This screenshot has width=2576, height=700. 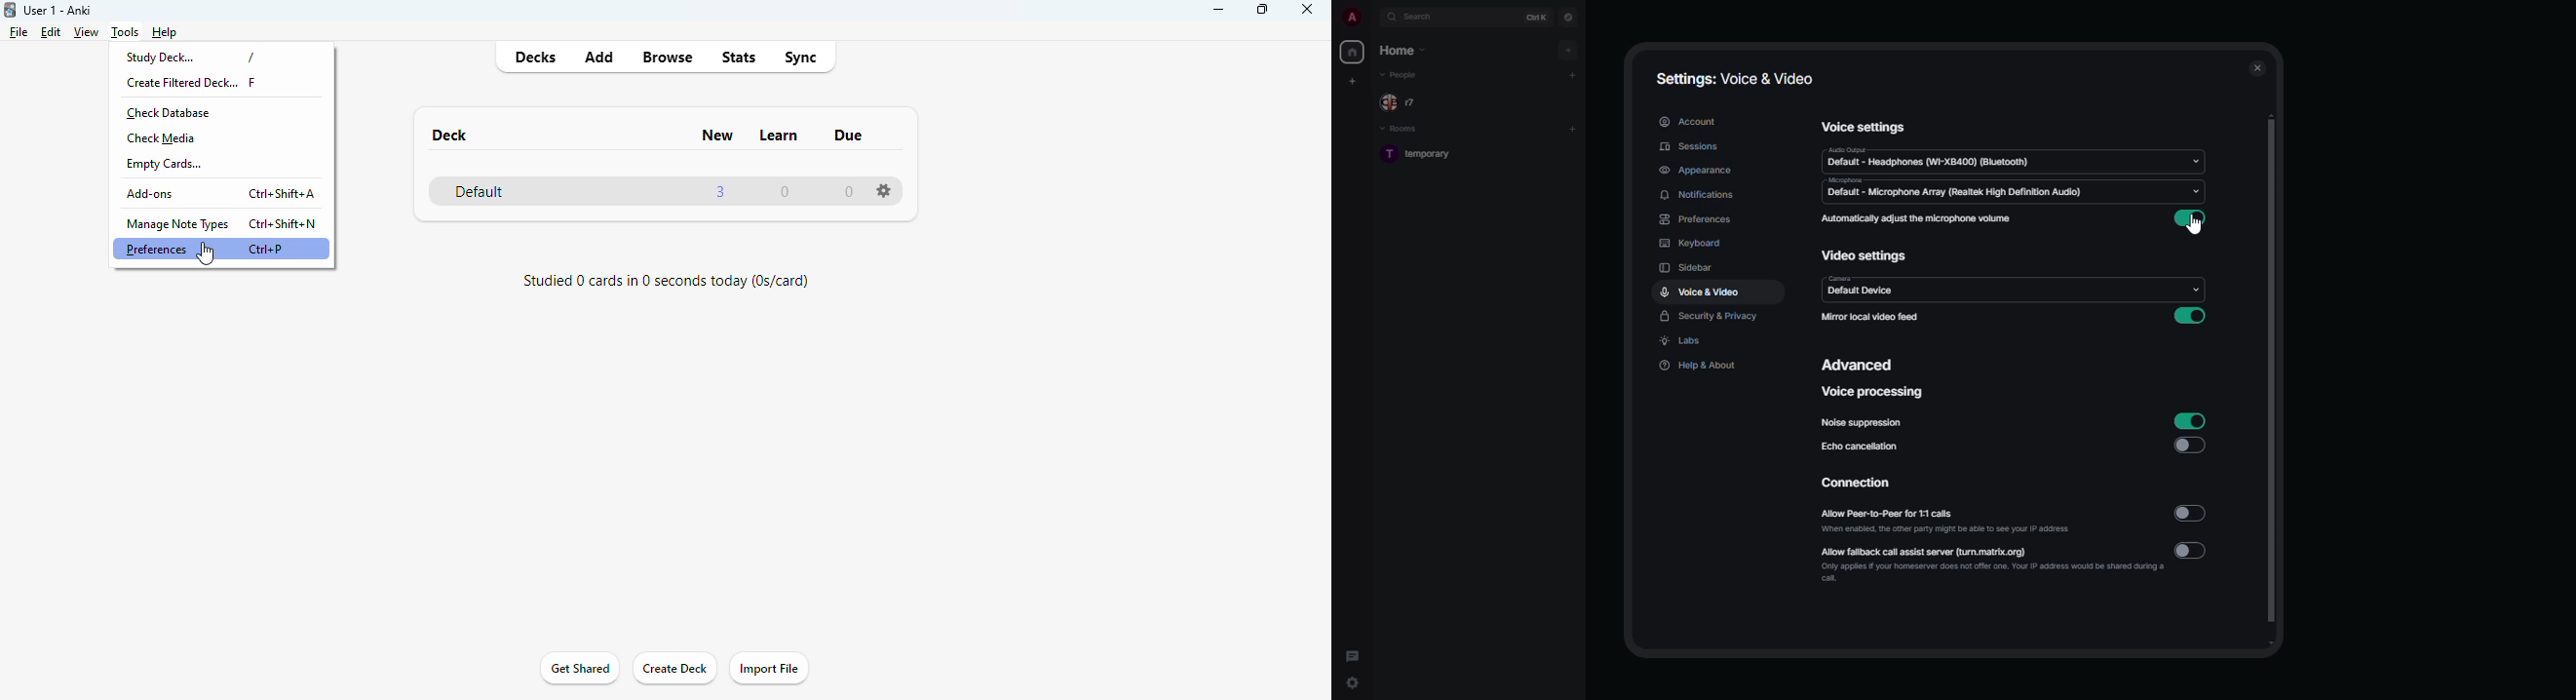 What do you see at coordinates (250, 56) in the screenshot?
I see `/` at bounding box center [250, 56].